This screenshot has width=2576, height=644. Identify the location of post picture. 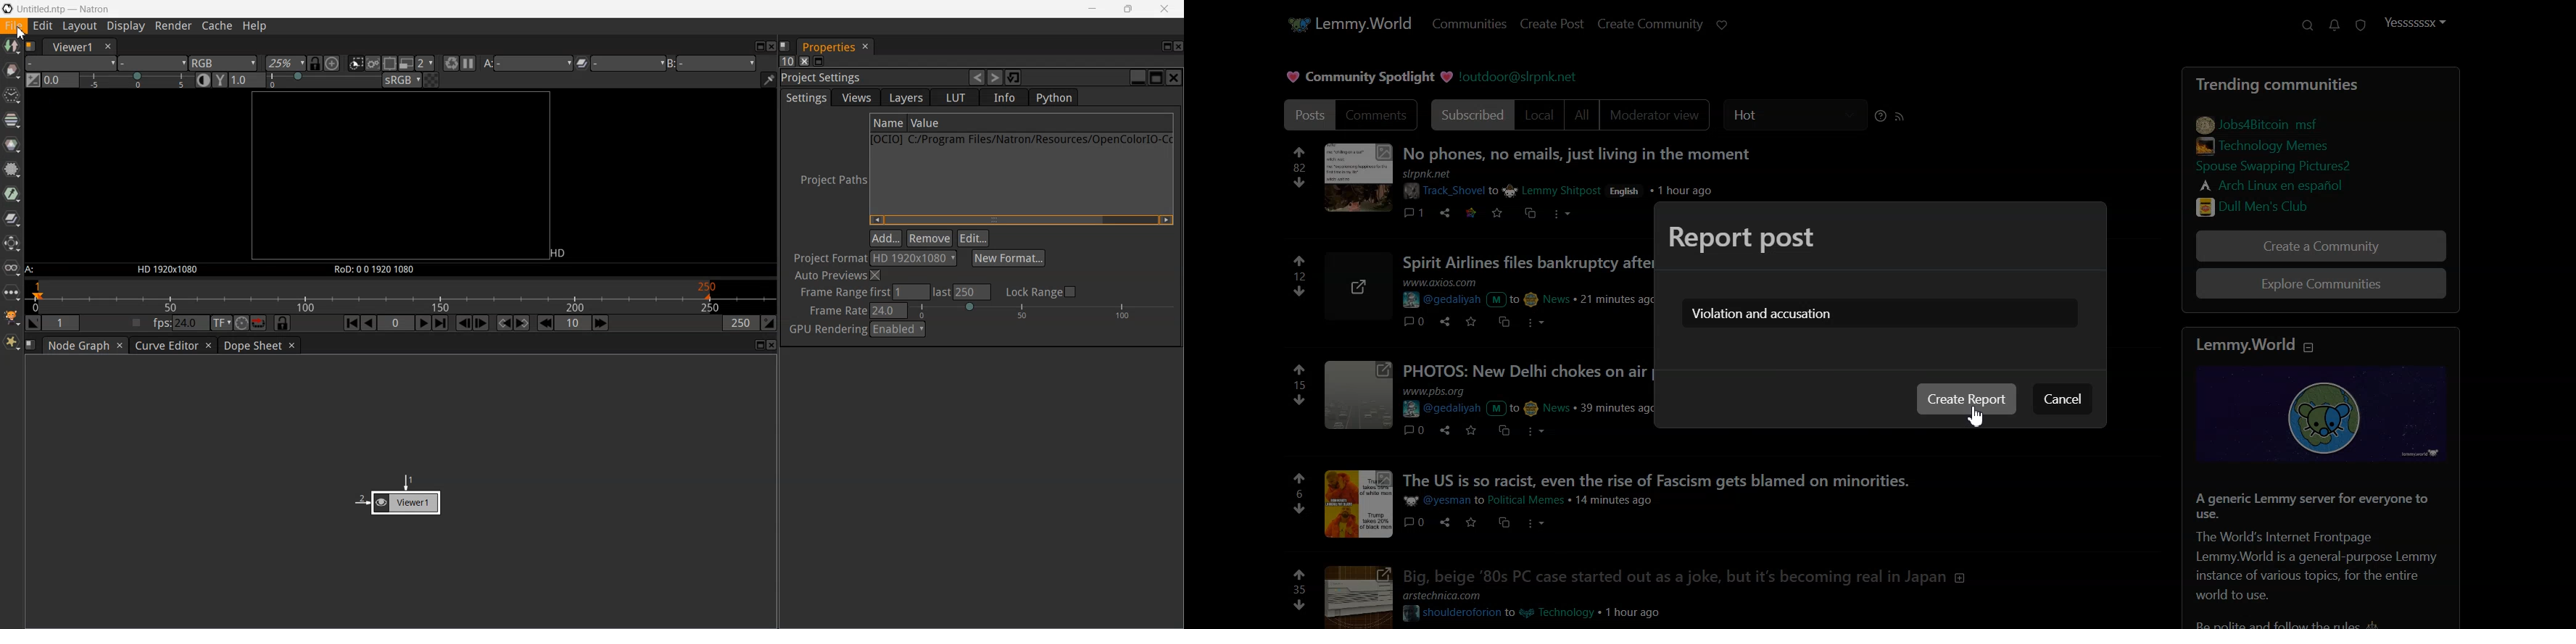
(1359, 504).